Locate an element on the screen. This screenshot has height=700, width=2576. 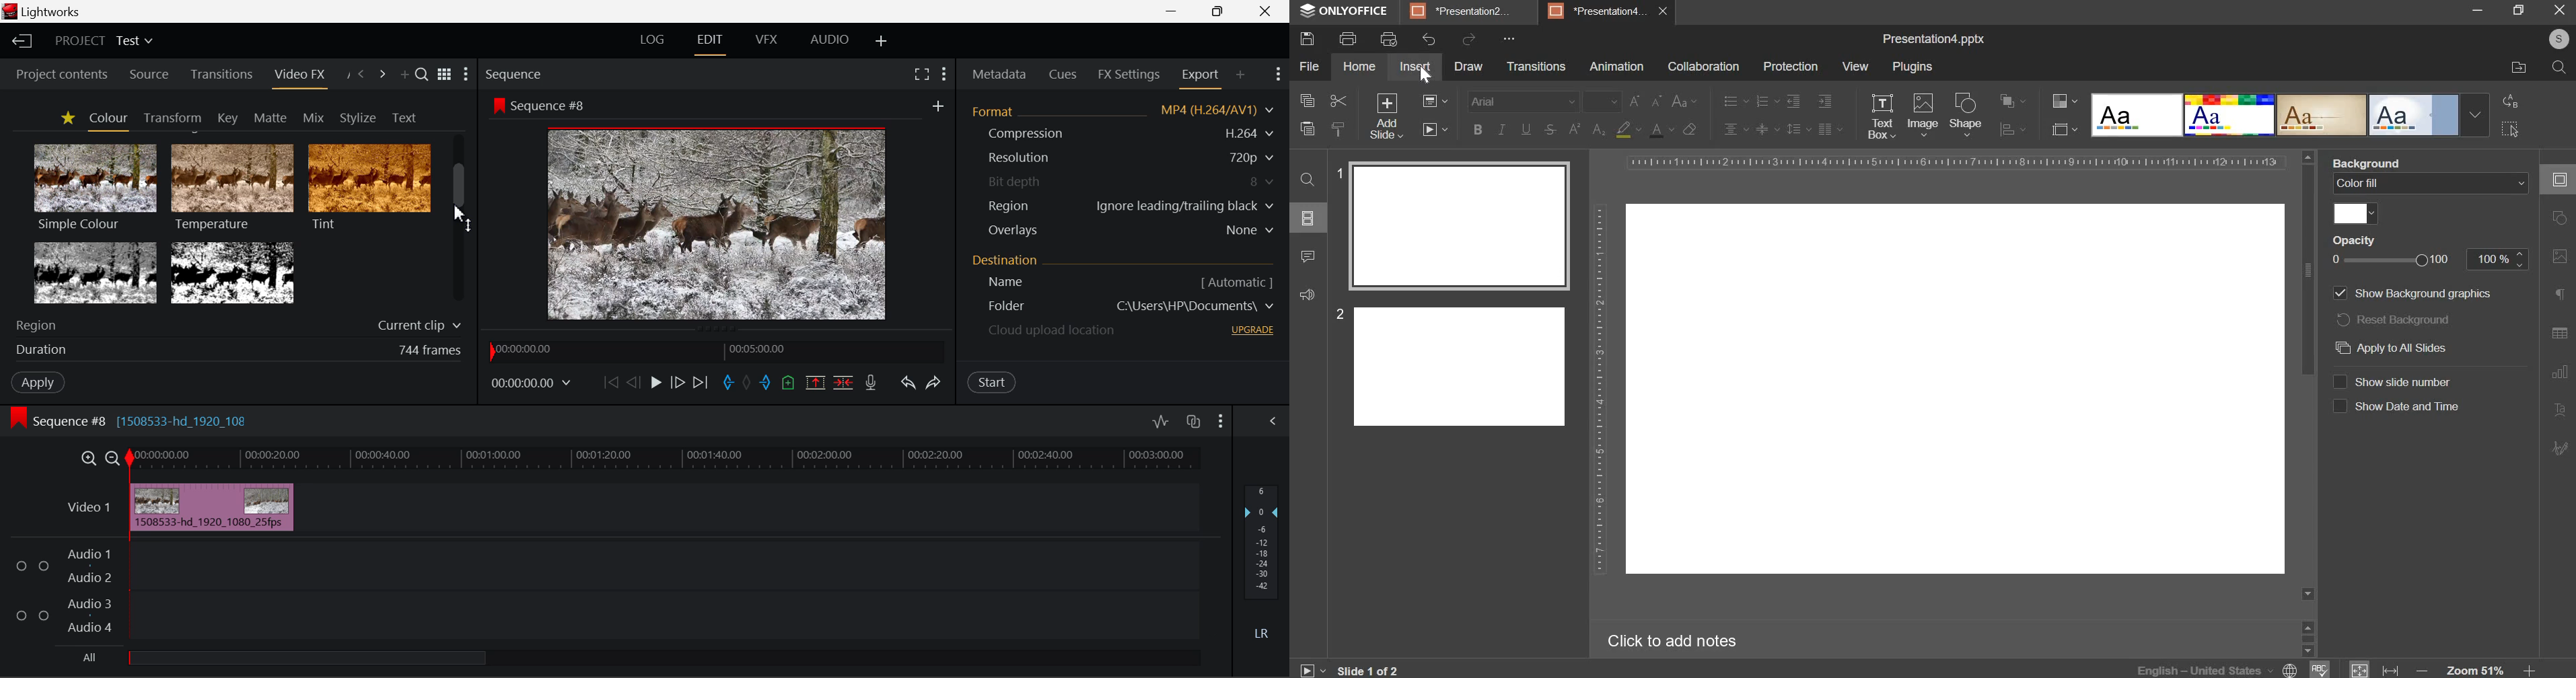
slide 1 of 2 is located at coordinates (1370, 669).